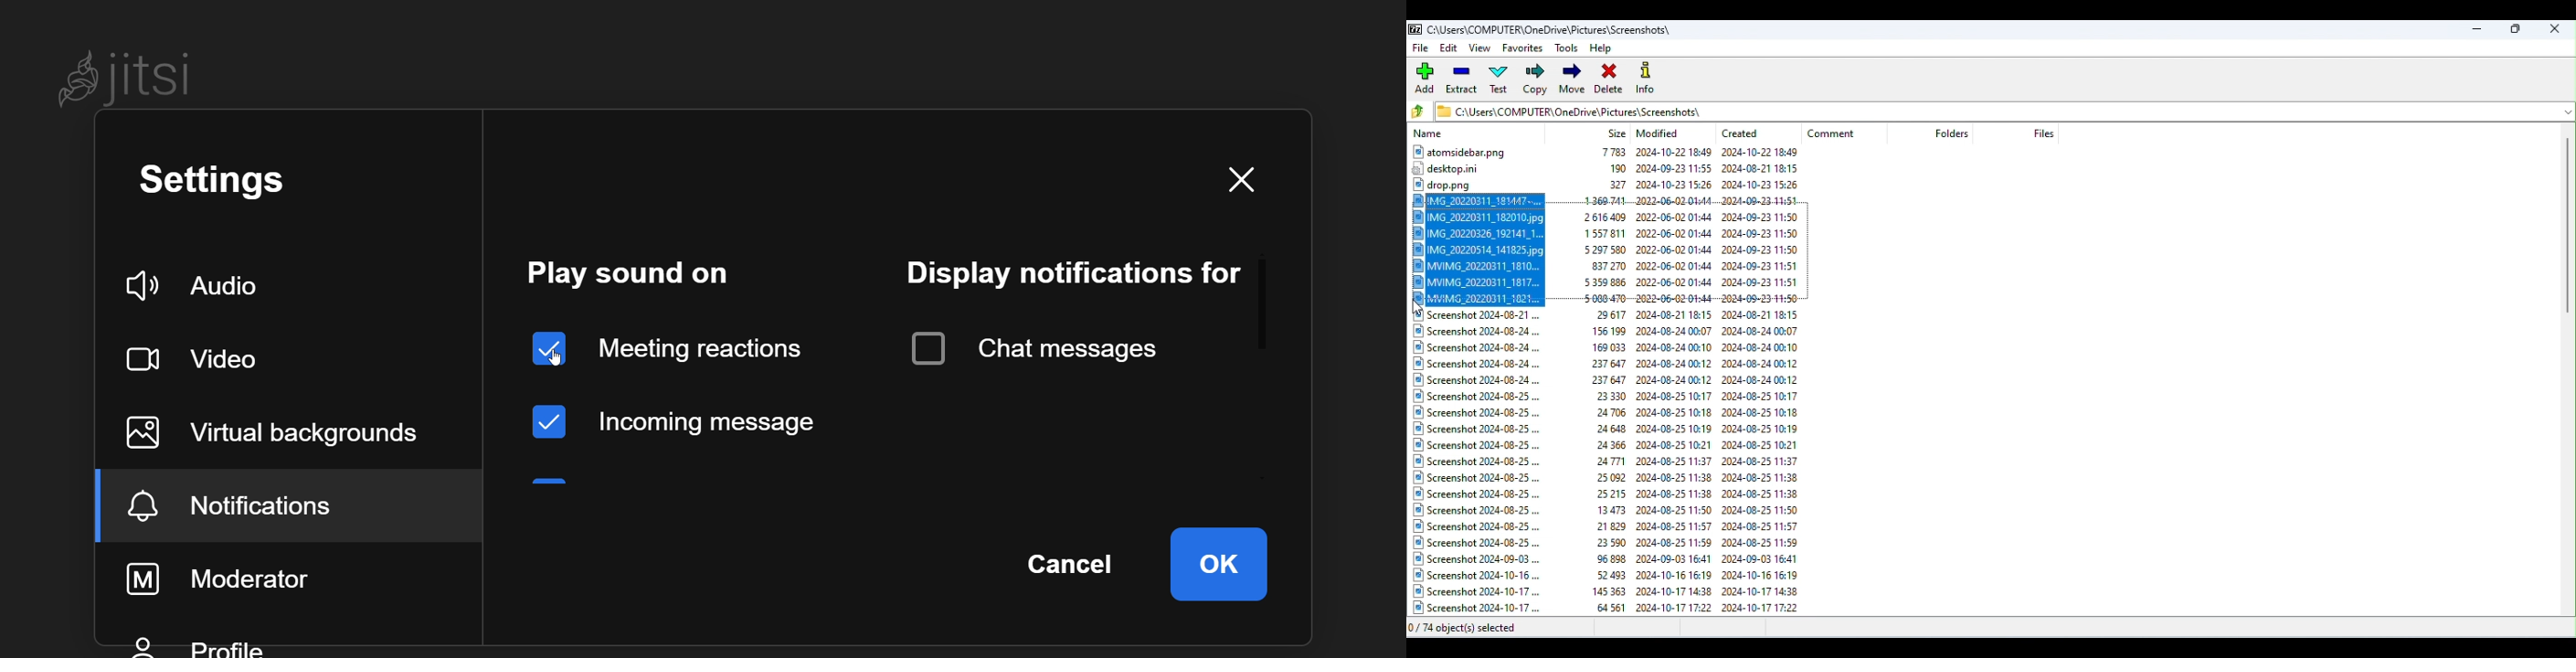 Image resolution: width=2576 pixels, height=672 pixels. I want to click on Drop down menu, so click(2566, 111).